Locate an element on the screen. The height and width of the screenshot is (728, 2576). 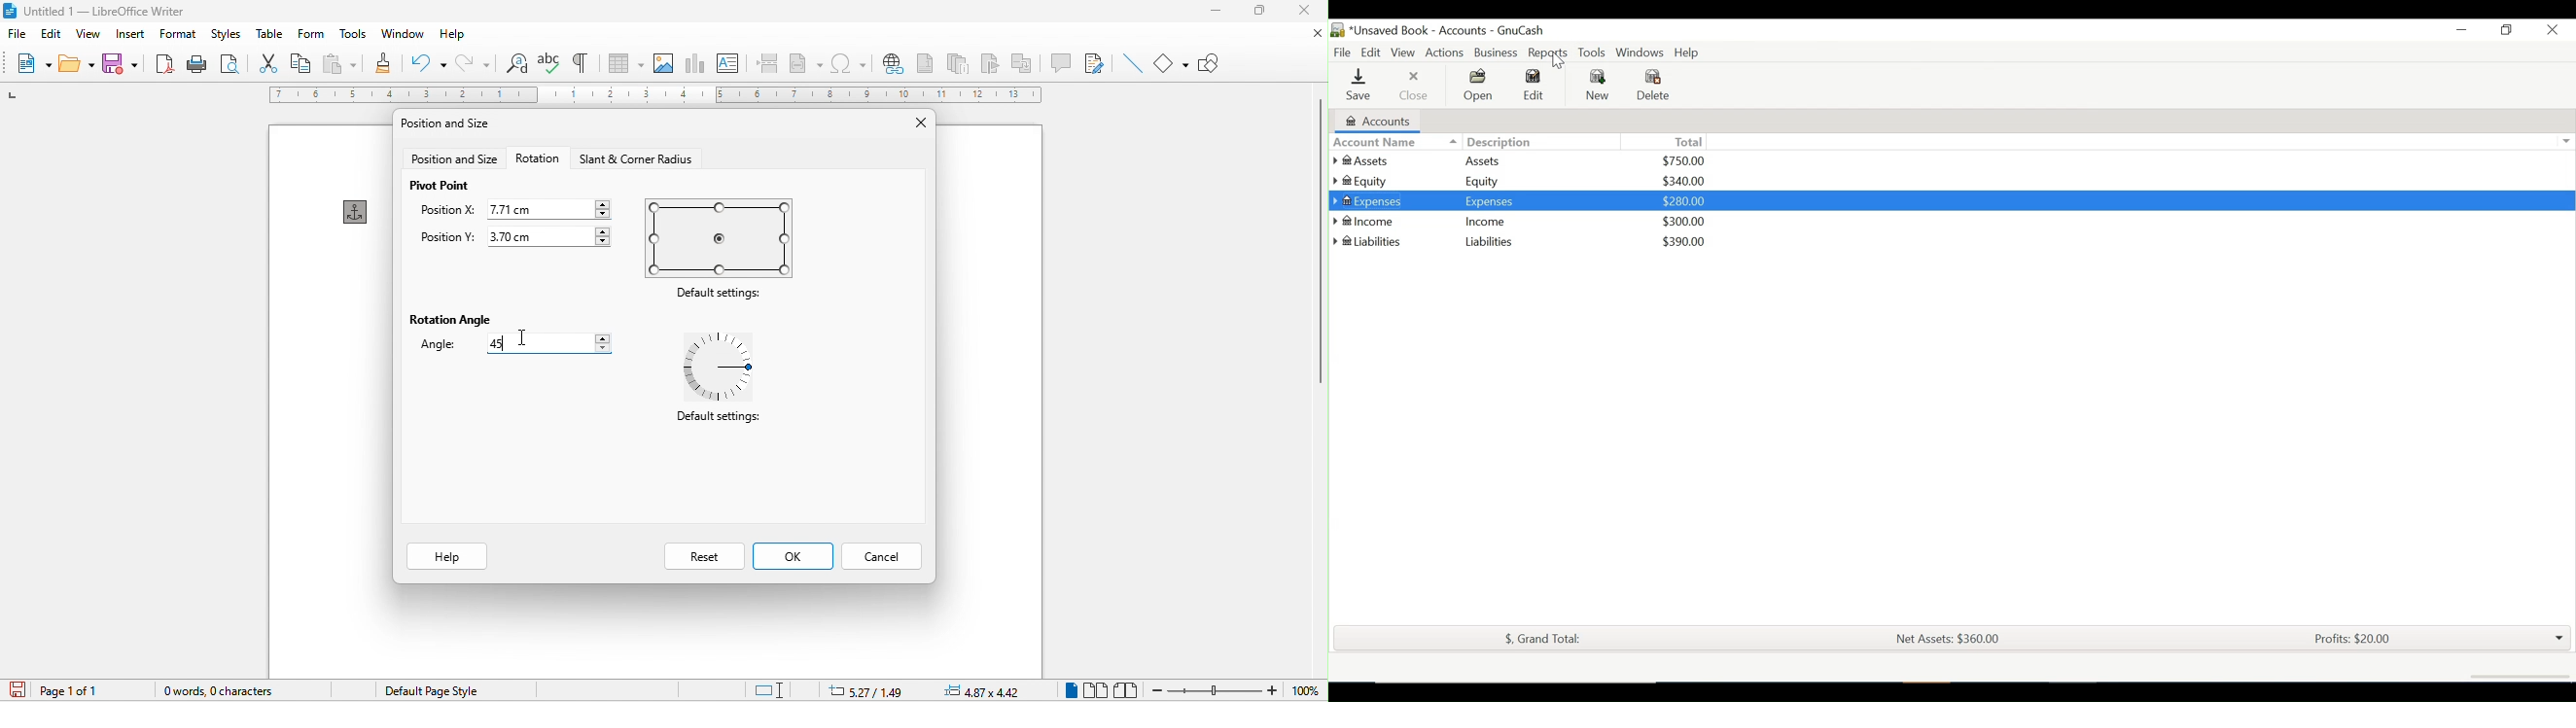
multiple page view is located at coordinates (1096, 689).